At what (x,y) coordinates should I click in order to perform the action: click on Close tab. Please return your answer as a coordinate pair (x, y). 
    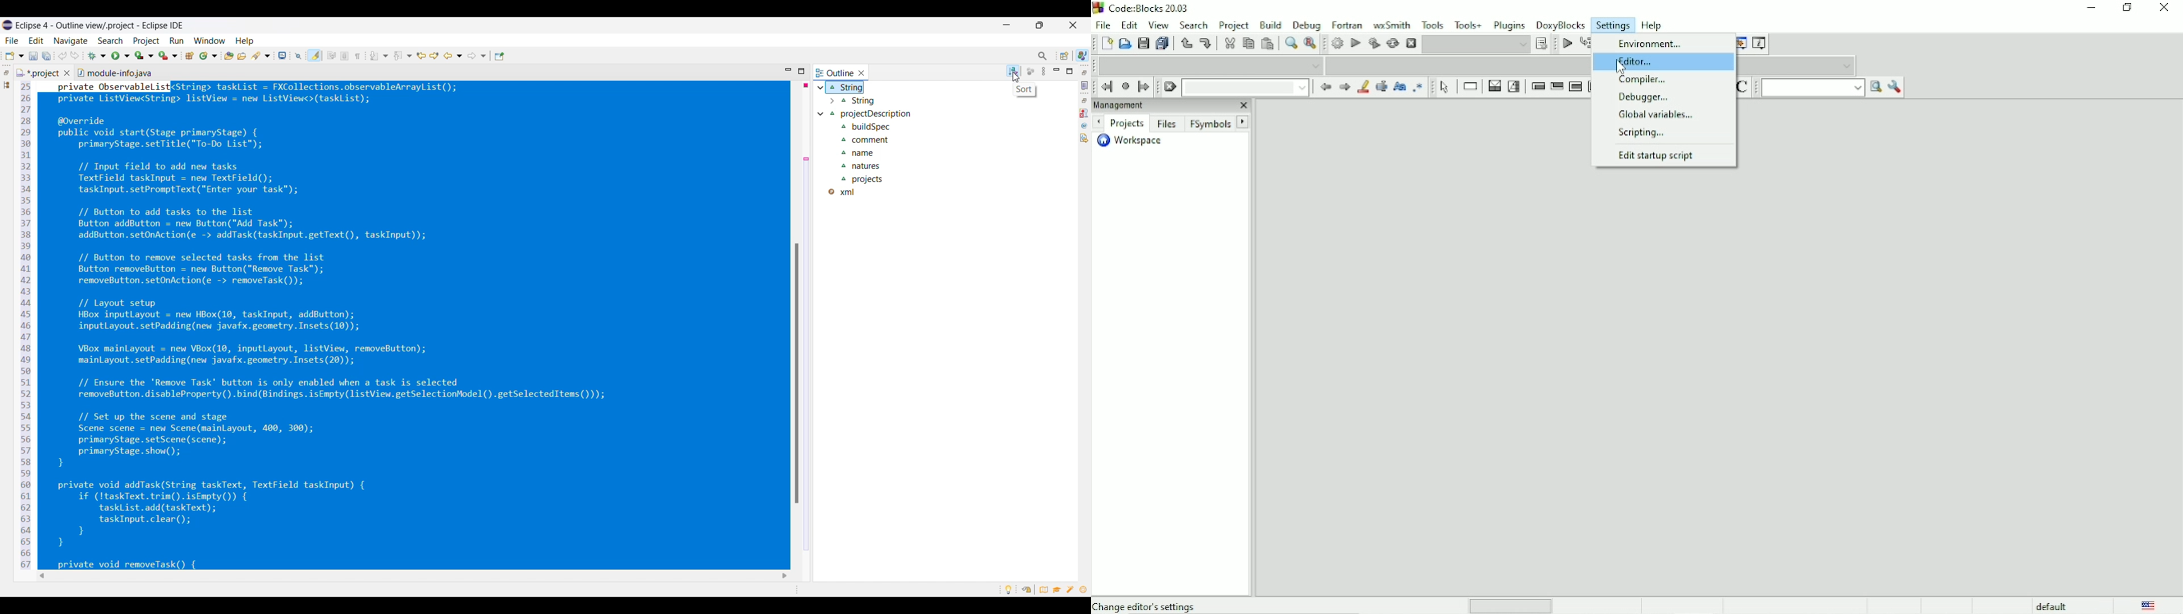
    Looking at the image, I should click on (67, 73).